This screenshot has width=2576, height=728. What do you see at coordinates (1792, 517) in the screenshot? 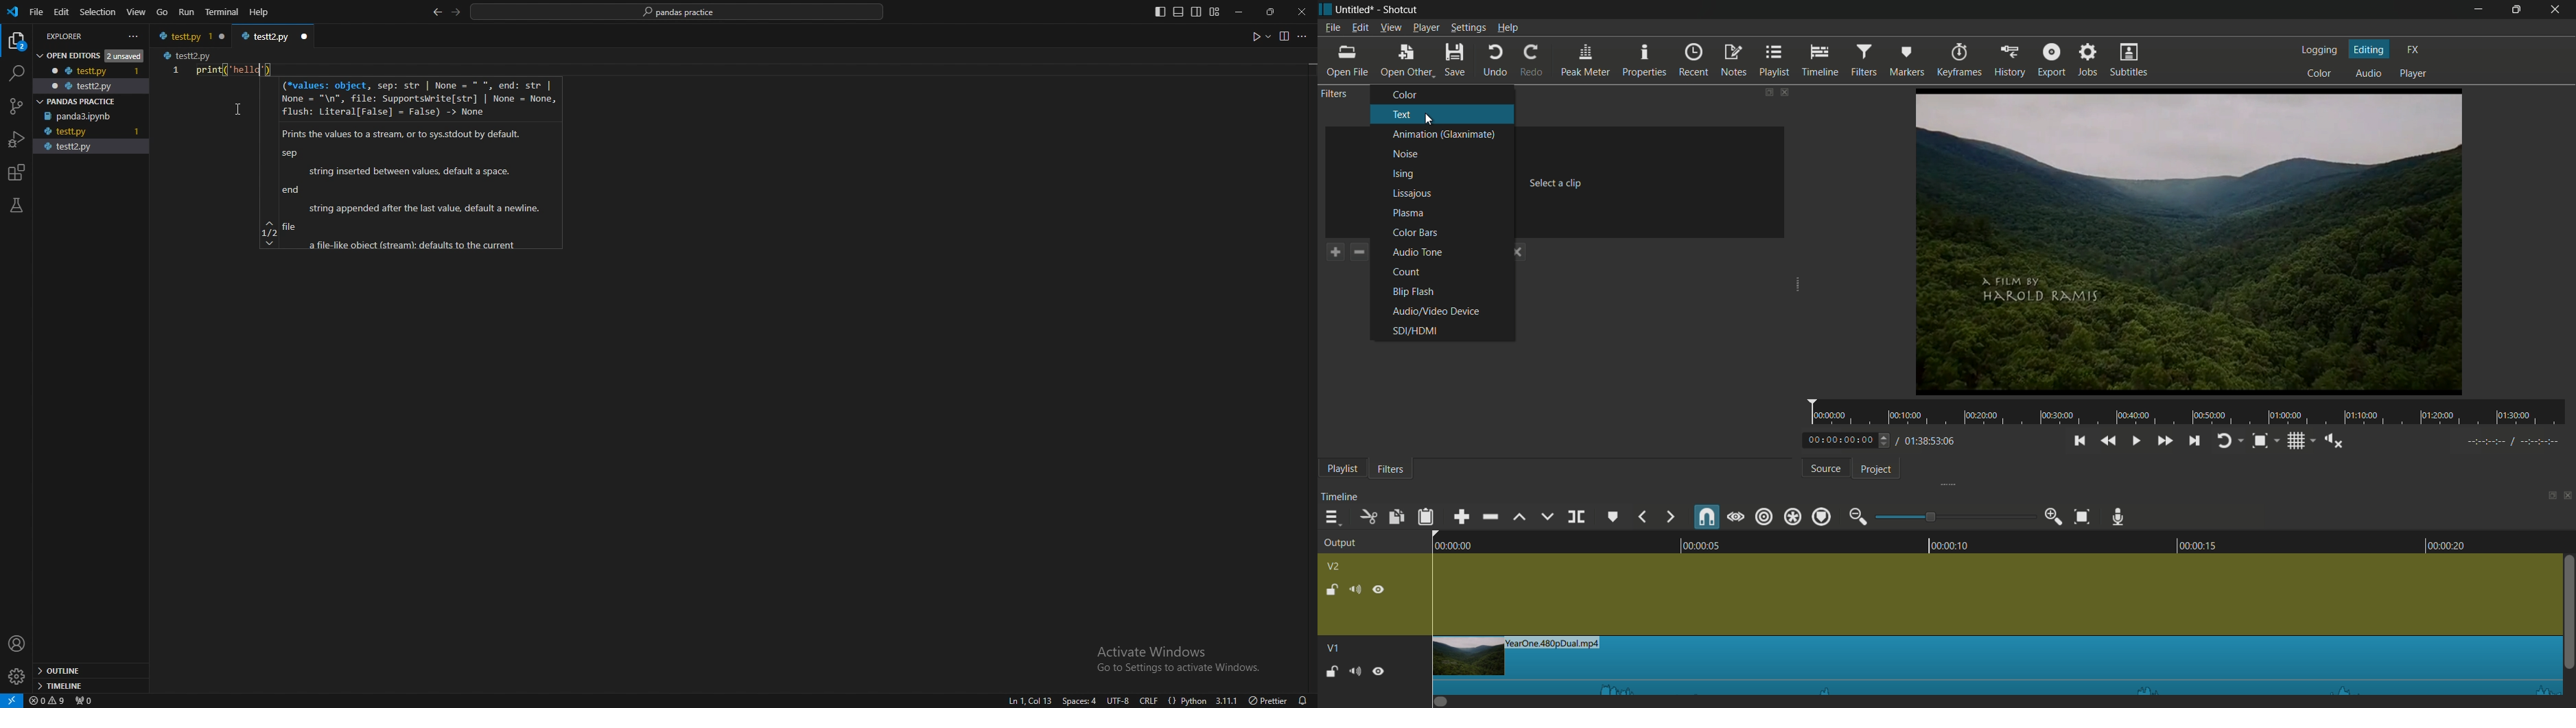
I see `ripple all tracks` at bounding box center [1792, 517].